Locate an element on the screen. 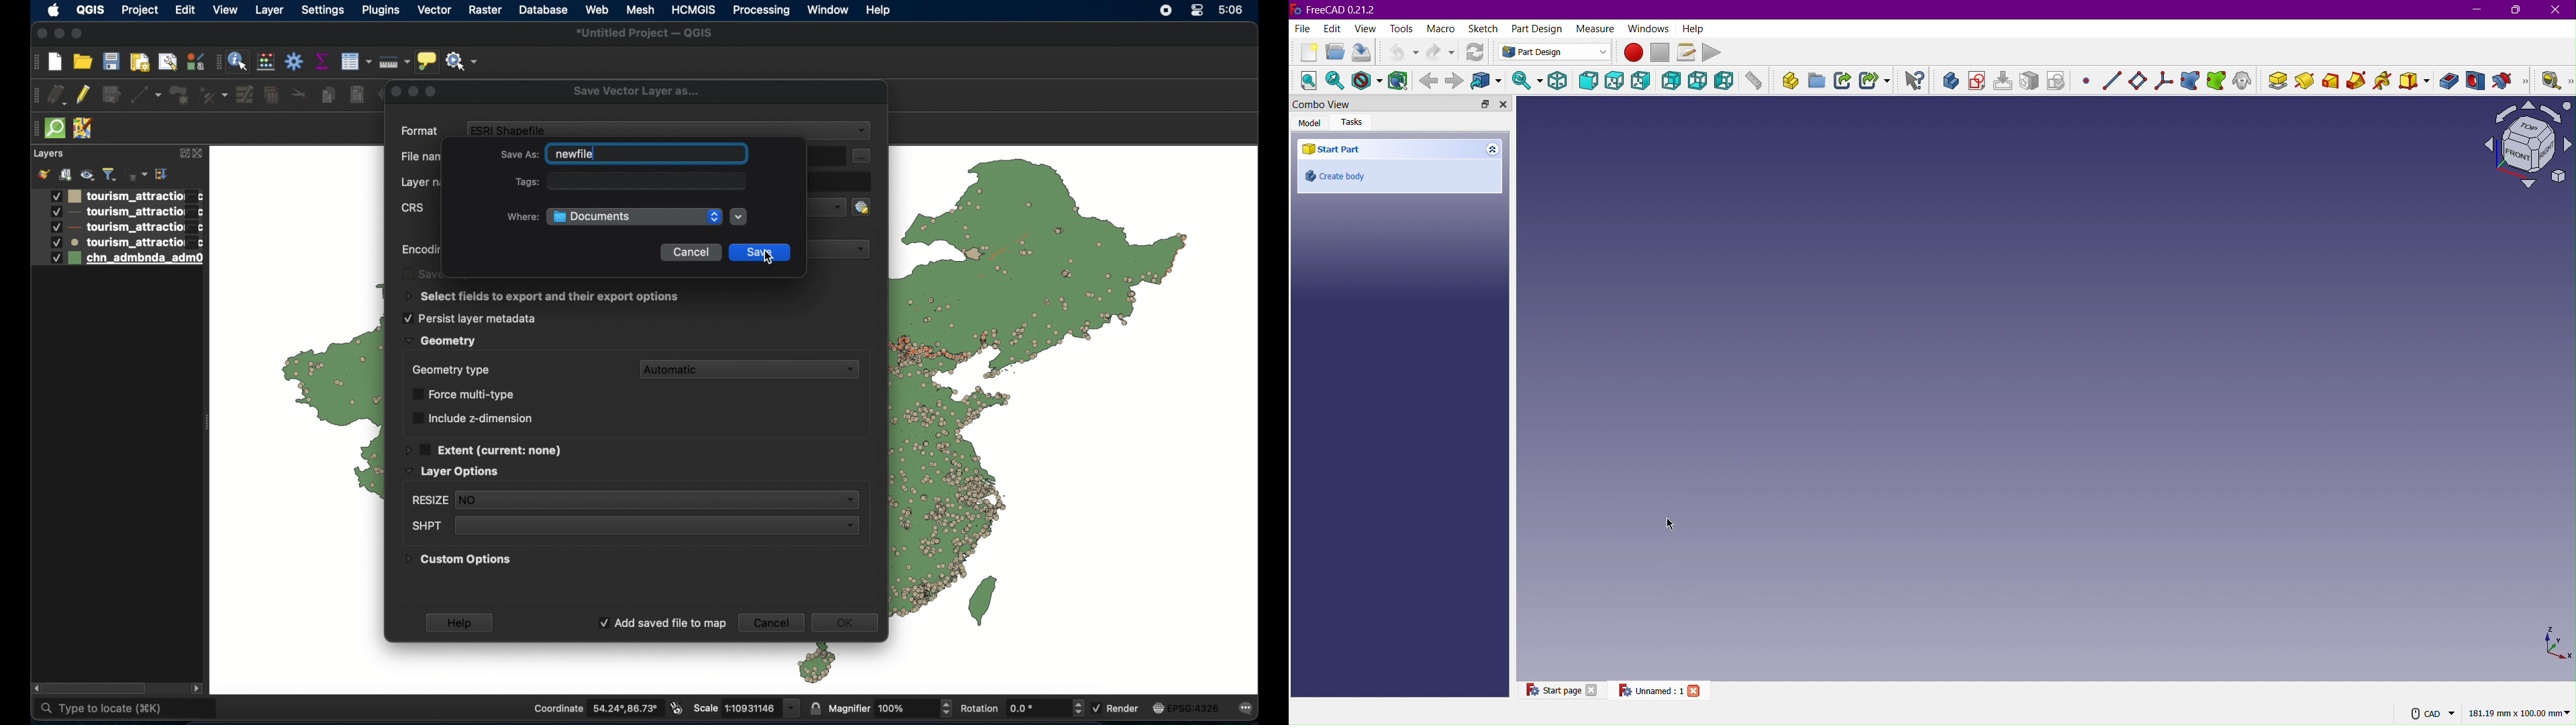 The width and height of the screenshot is (2576, 728). Measure Linear is located at coordinates (2546, 83).